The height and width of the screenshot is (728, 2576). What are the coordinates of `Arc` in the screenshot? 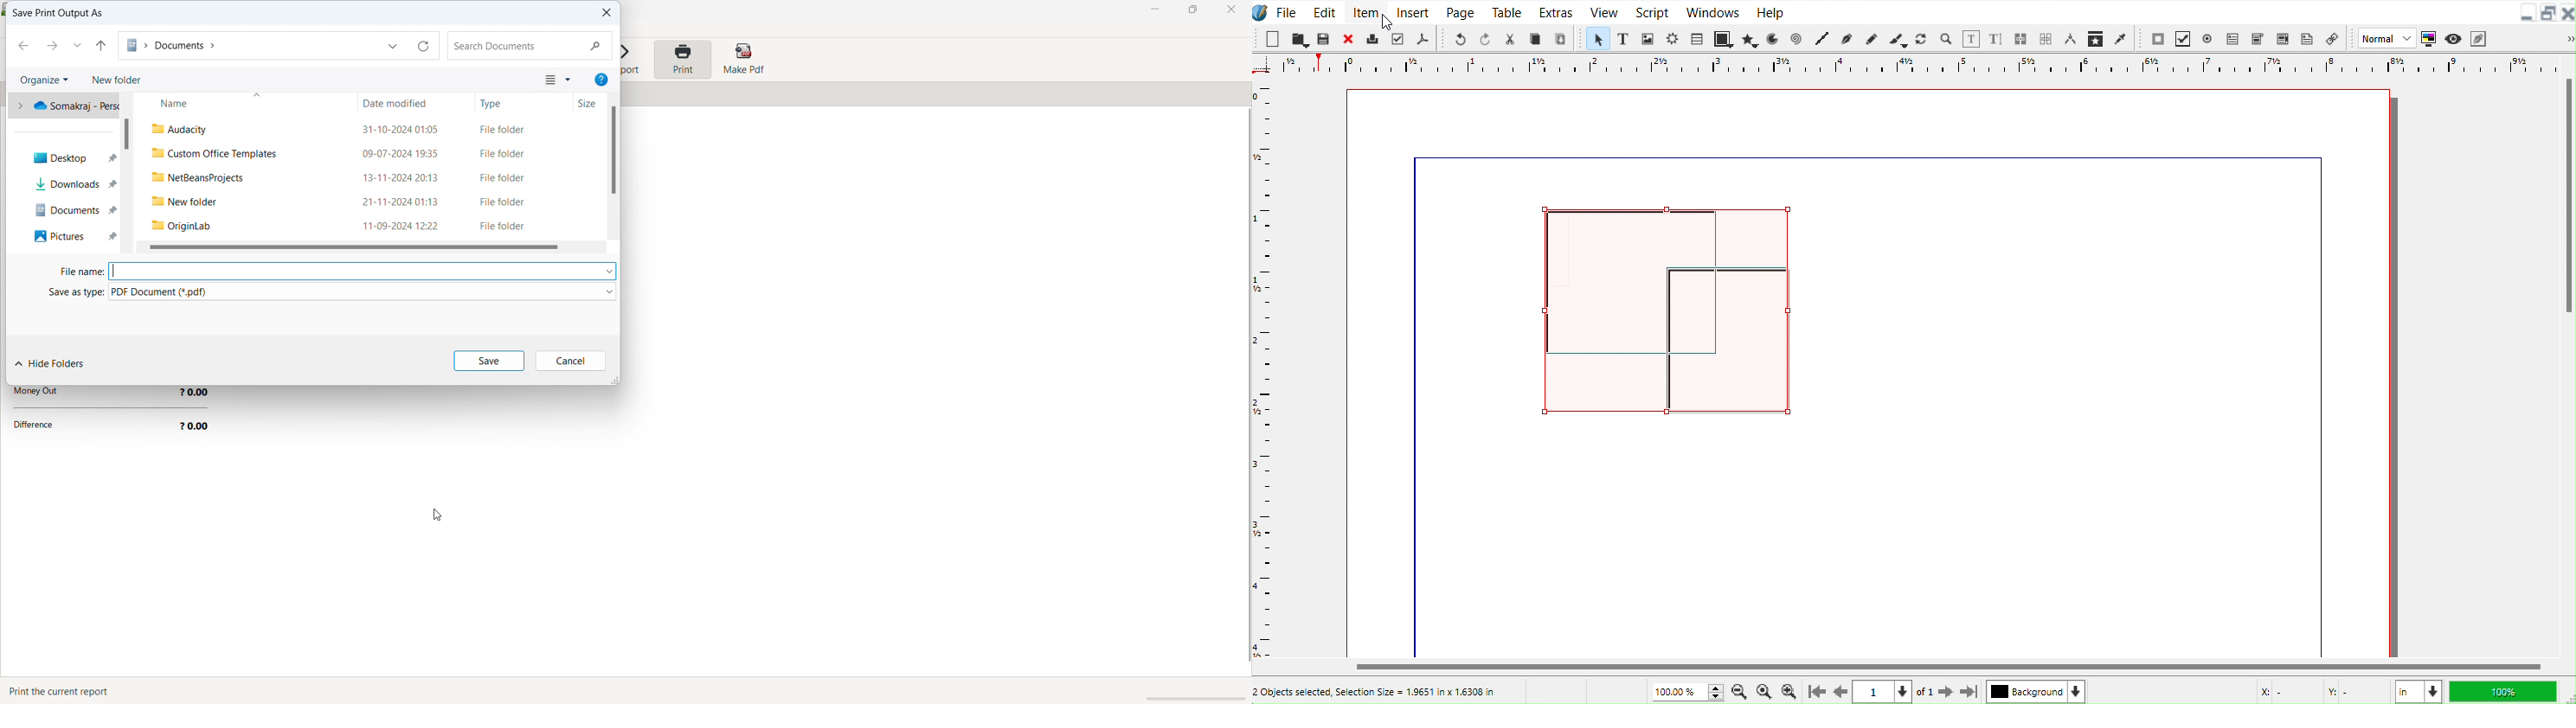 It's located at (1775, 38).